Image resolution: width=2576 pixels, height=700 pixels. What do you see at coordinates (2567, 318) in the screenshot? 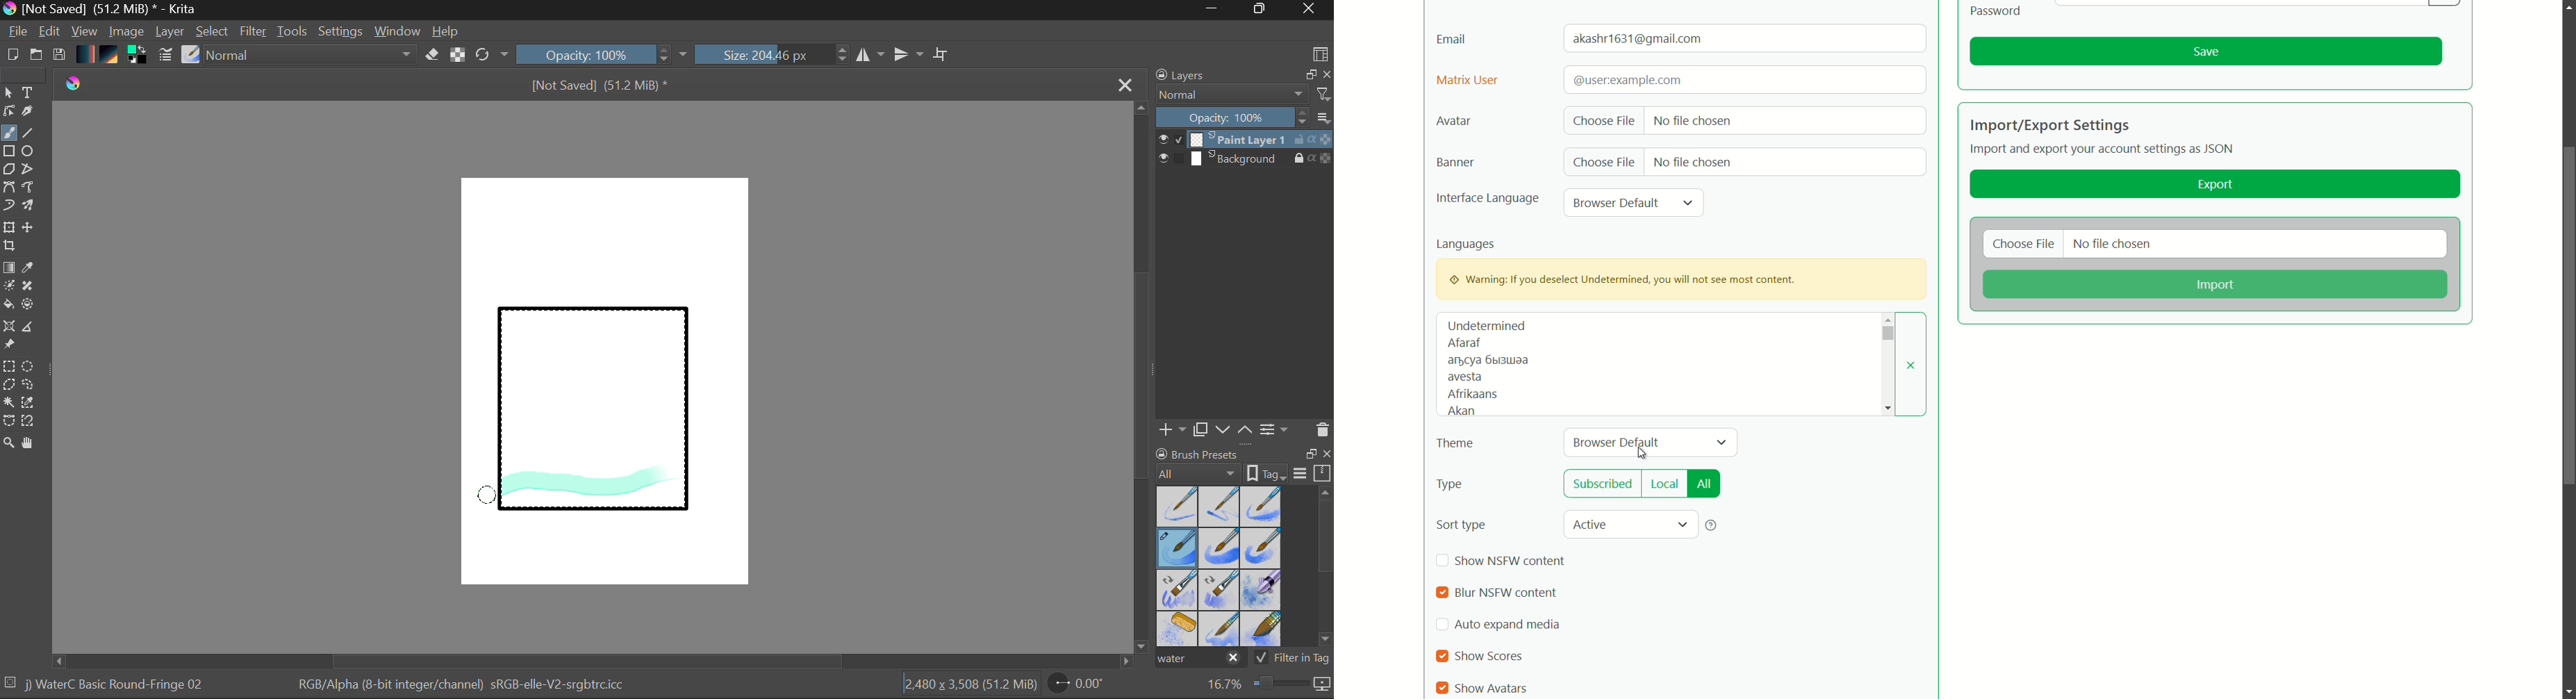
I see `scroll bar` at bounding box center [2567, 318].